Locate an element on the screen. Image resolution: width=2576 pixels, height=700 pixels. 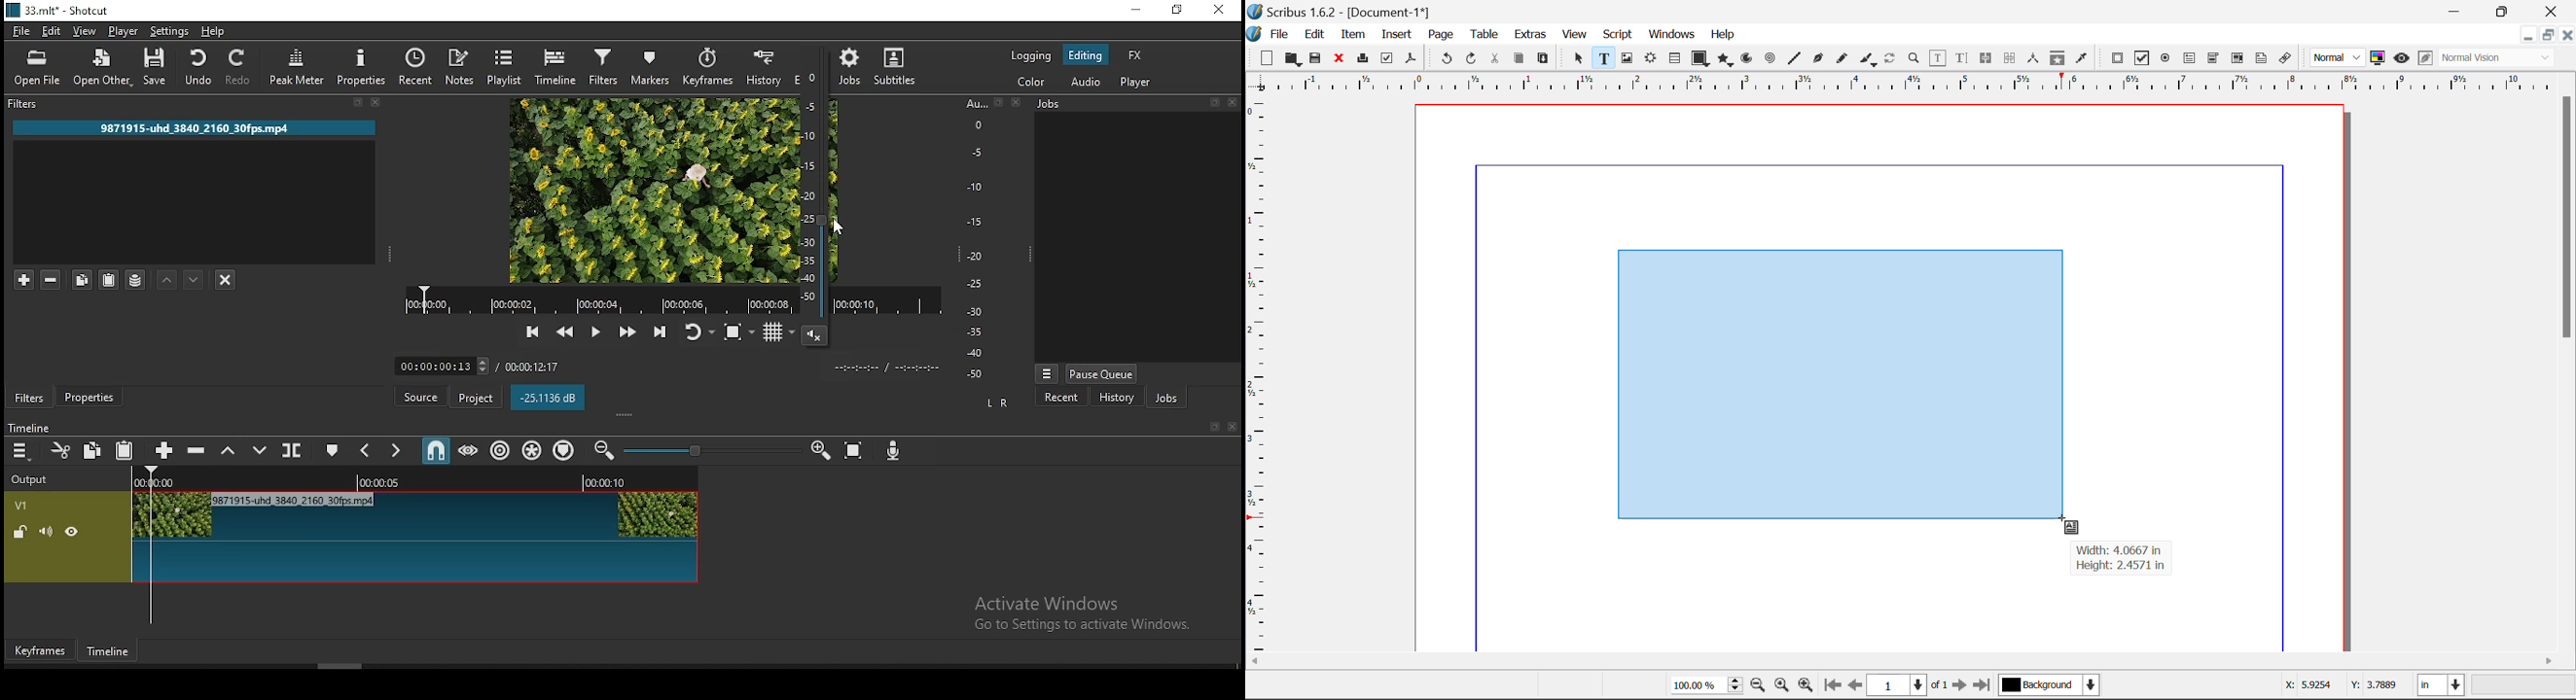
filters is located at coordinates (604, 68).